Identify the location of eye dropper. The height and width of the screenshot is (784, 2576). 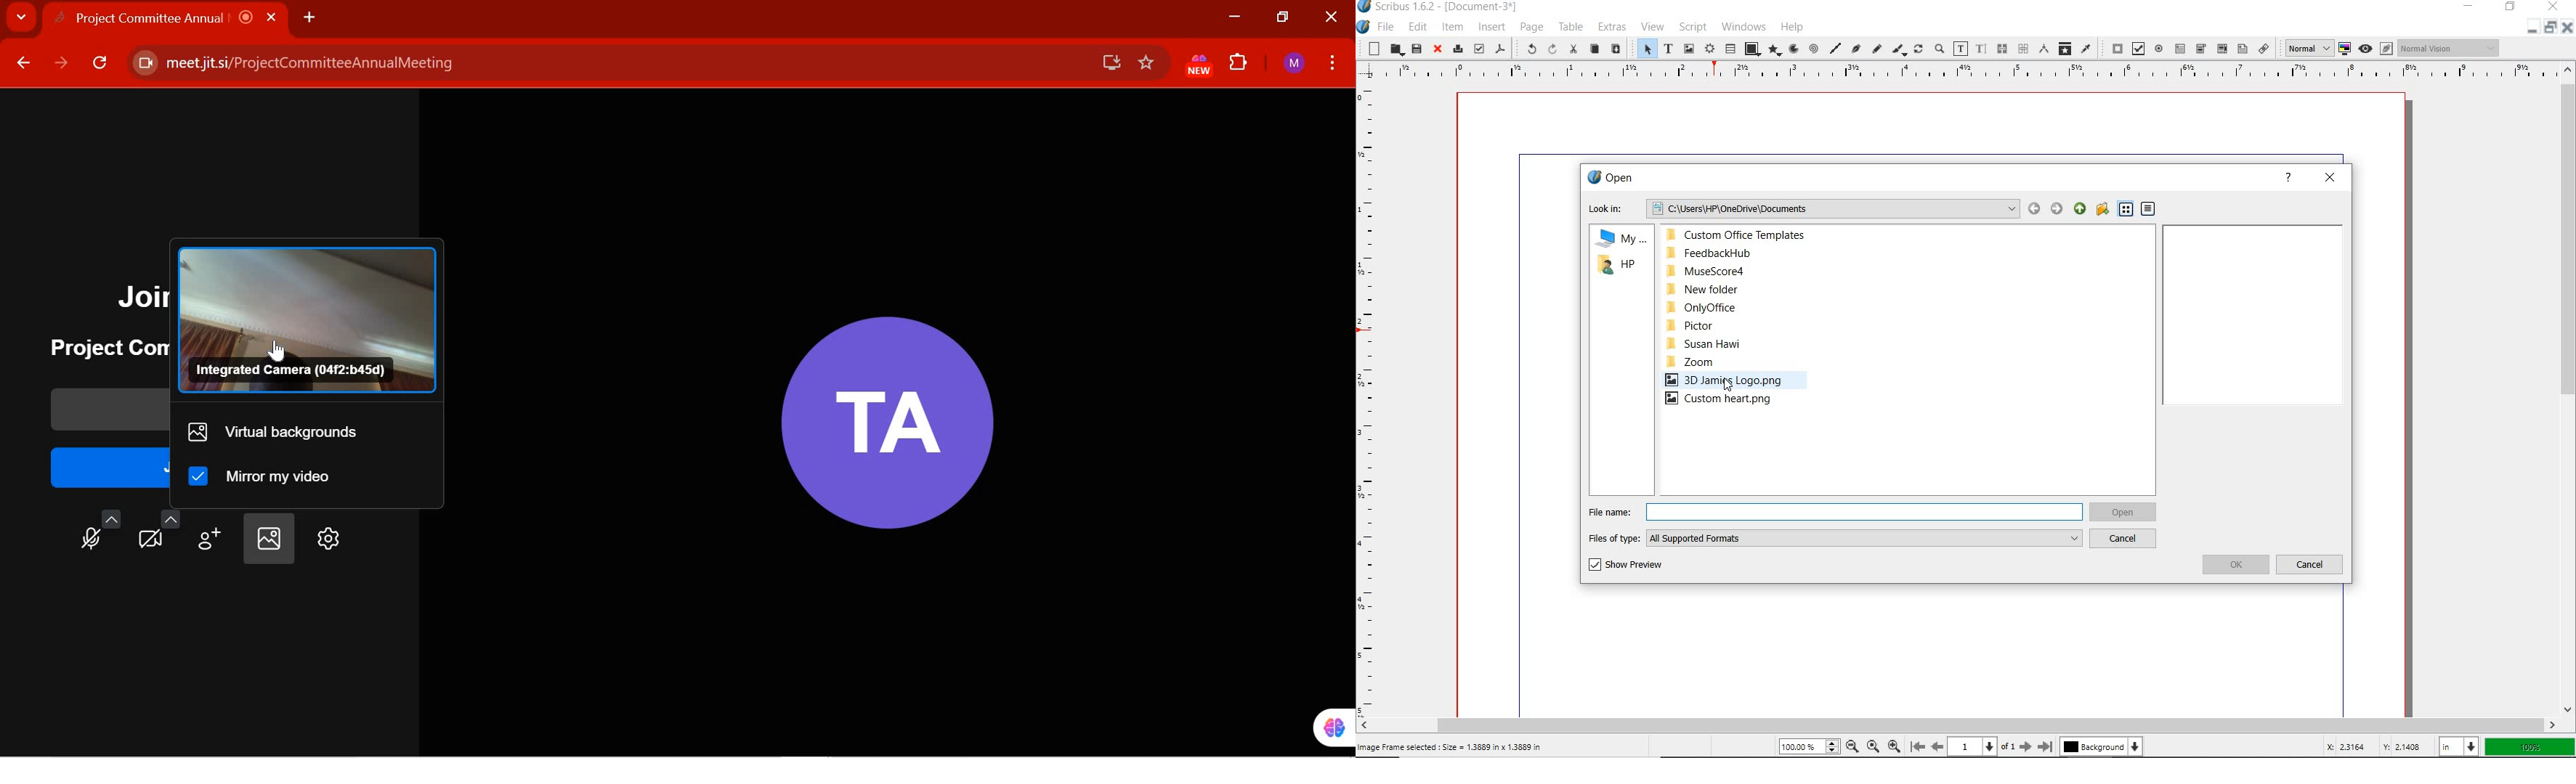
(2087, 49).